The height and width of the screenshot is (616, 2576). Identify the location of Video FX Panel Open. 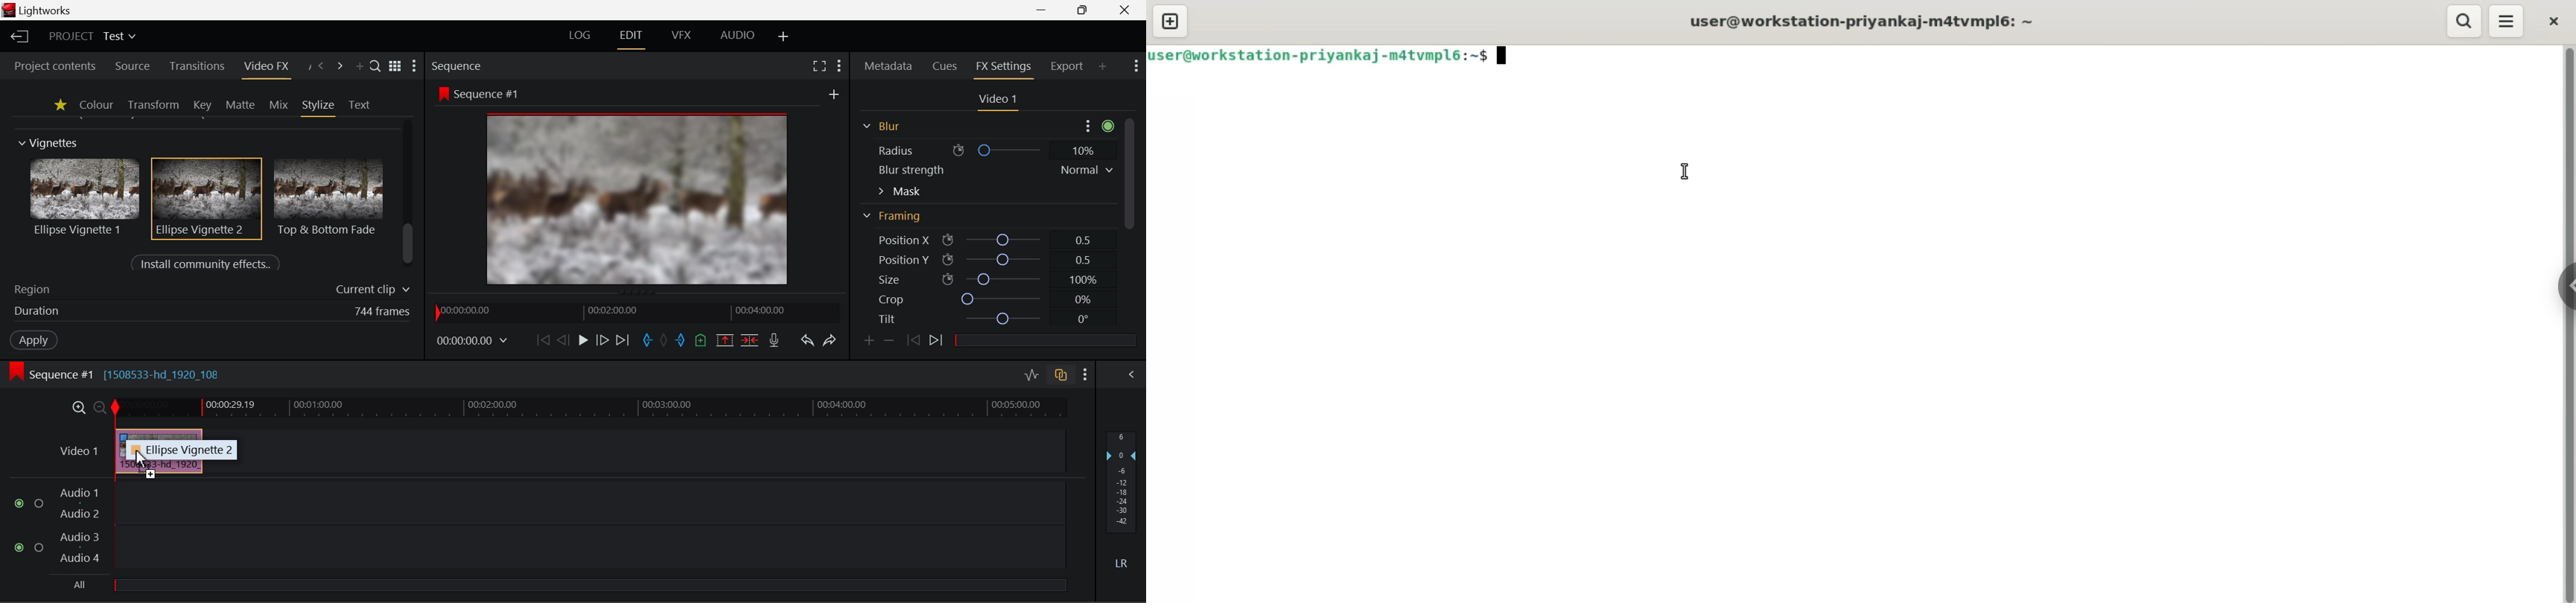
(269, 67).